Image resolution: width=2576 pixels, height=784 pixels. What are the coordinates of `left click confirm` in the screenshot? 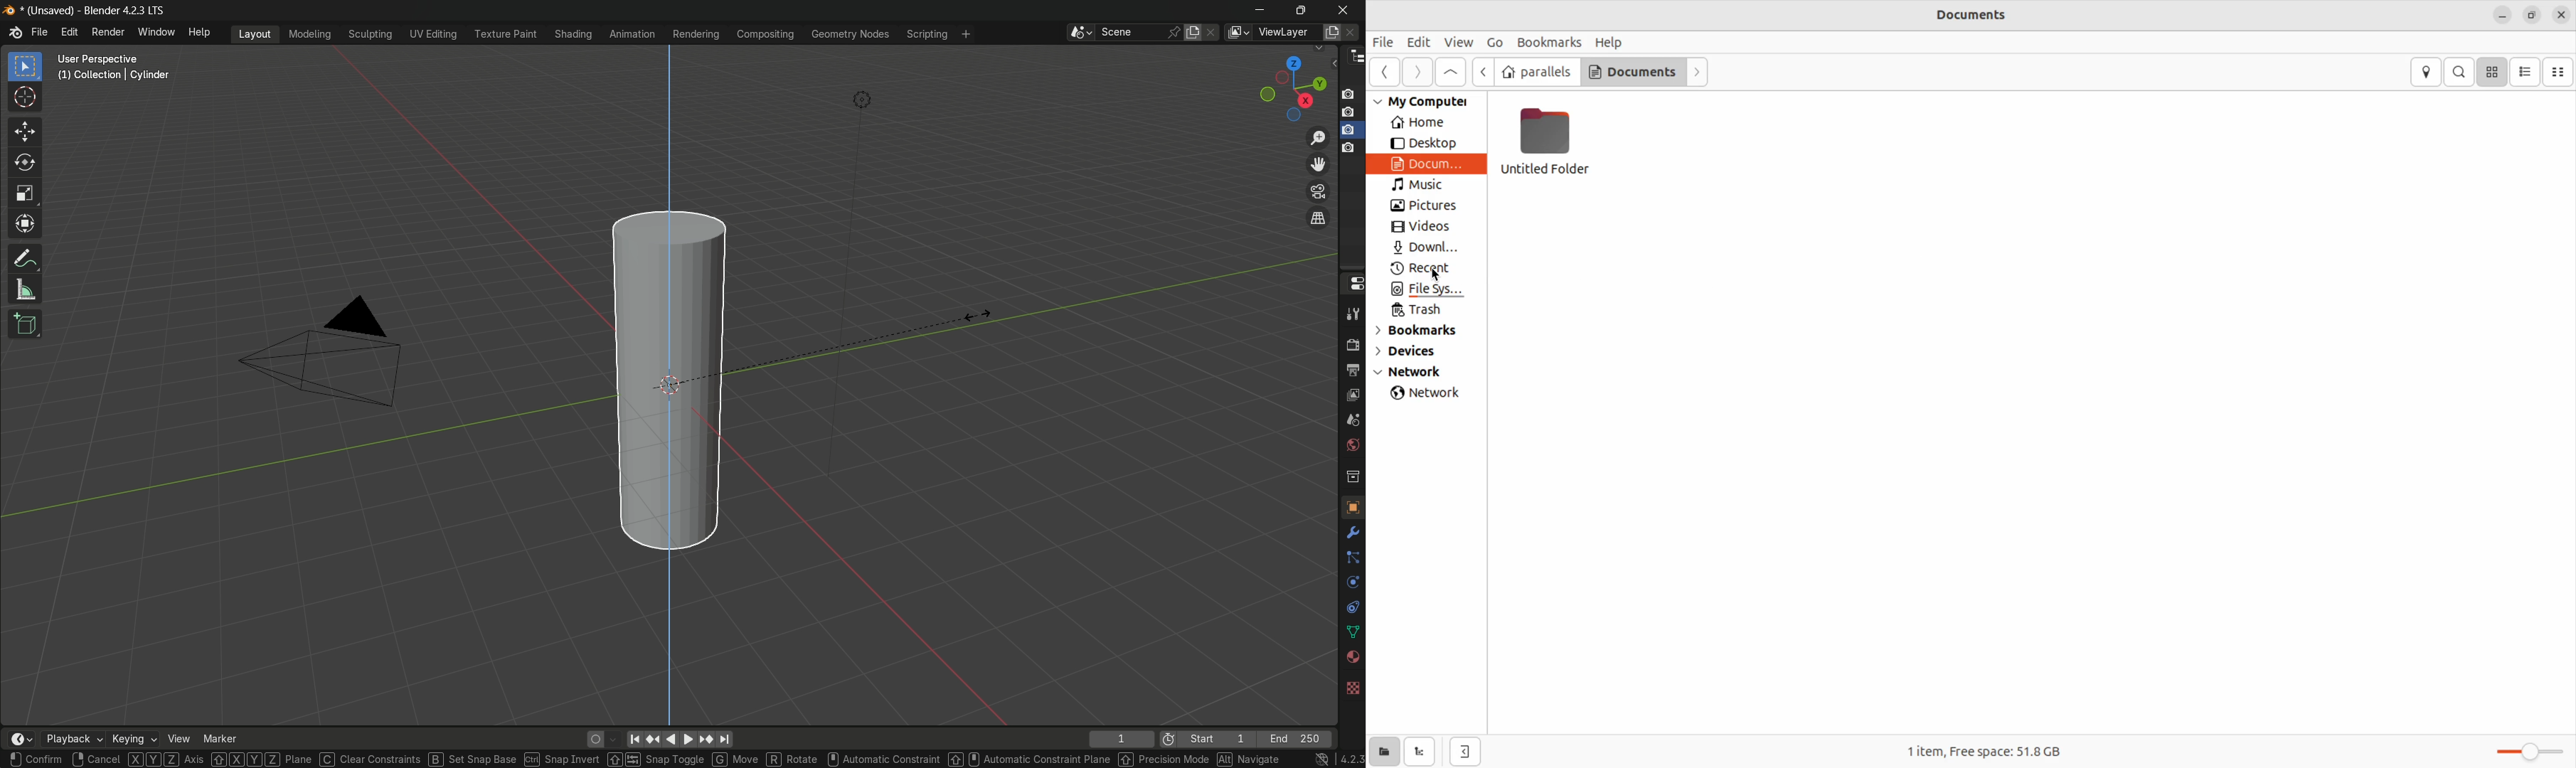 It's located at (36, 759).